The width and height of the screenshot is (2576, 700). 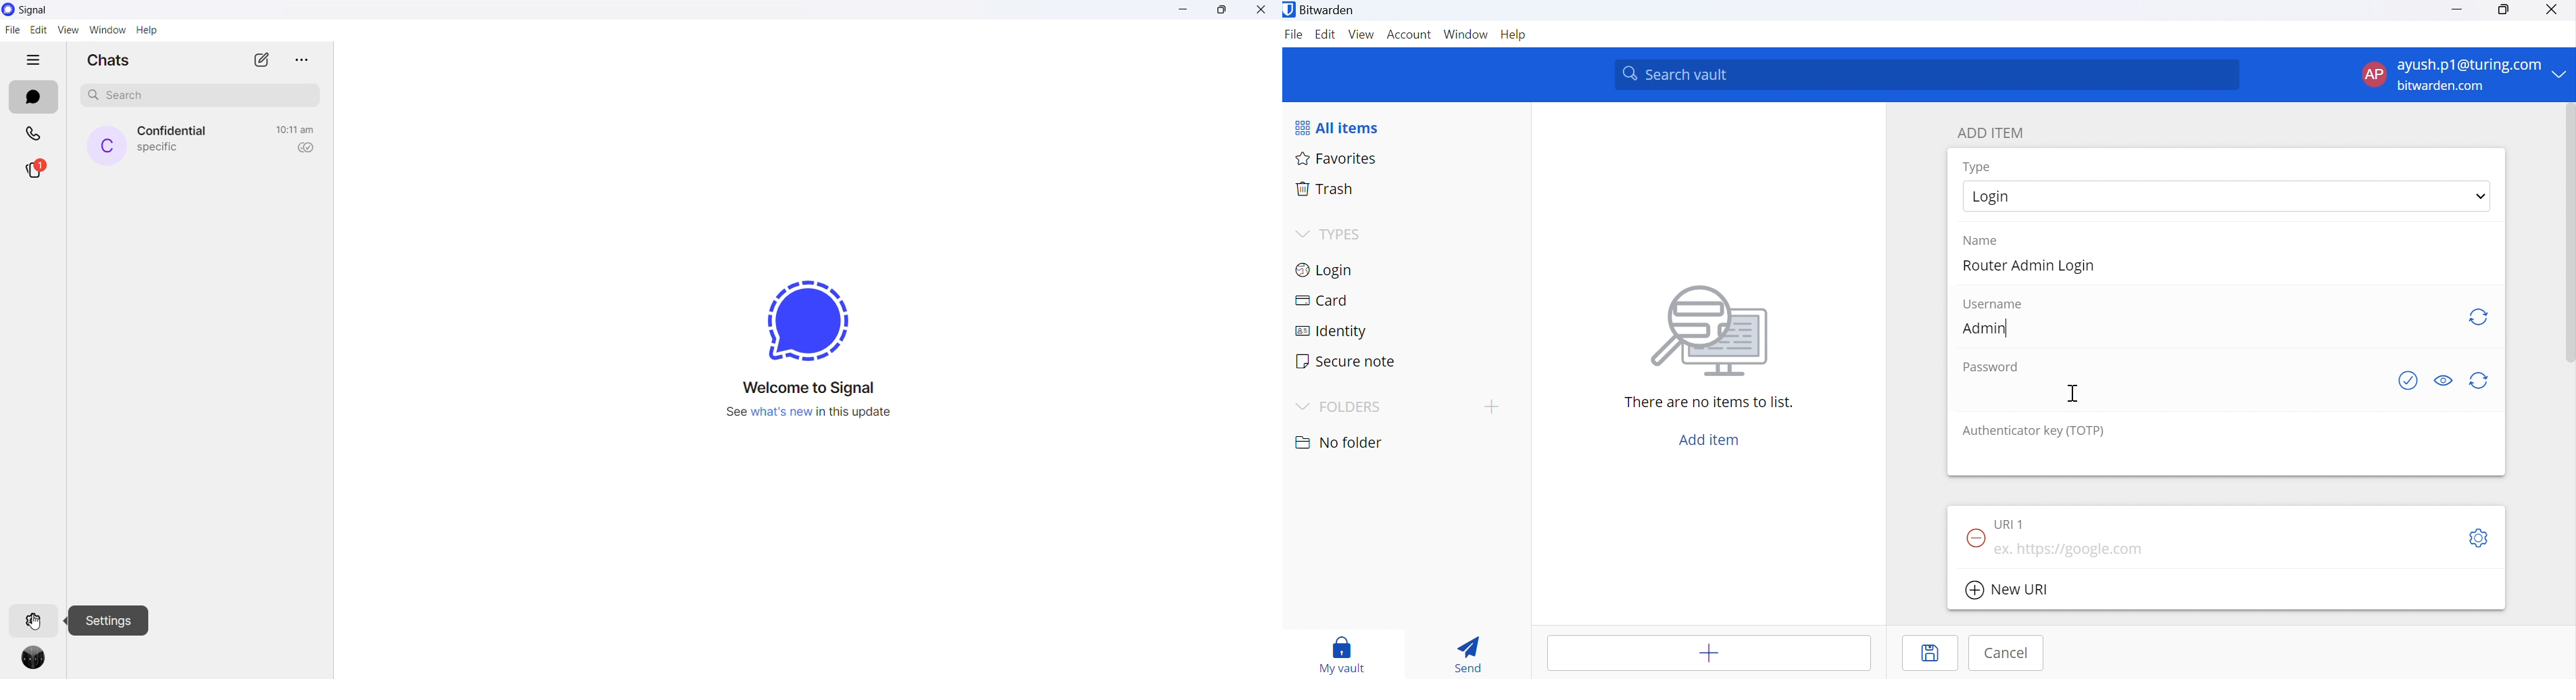 I want to click on Add item, so click(x=1708, y=440).